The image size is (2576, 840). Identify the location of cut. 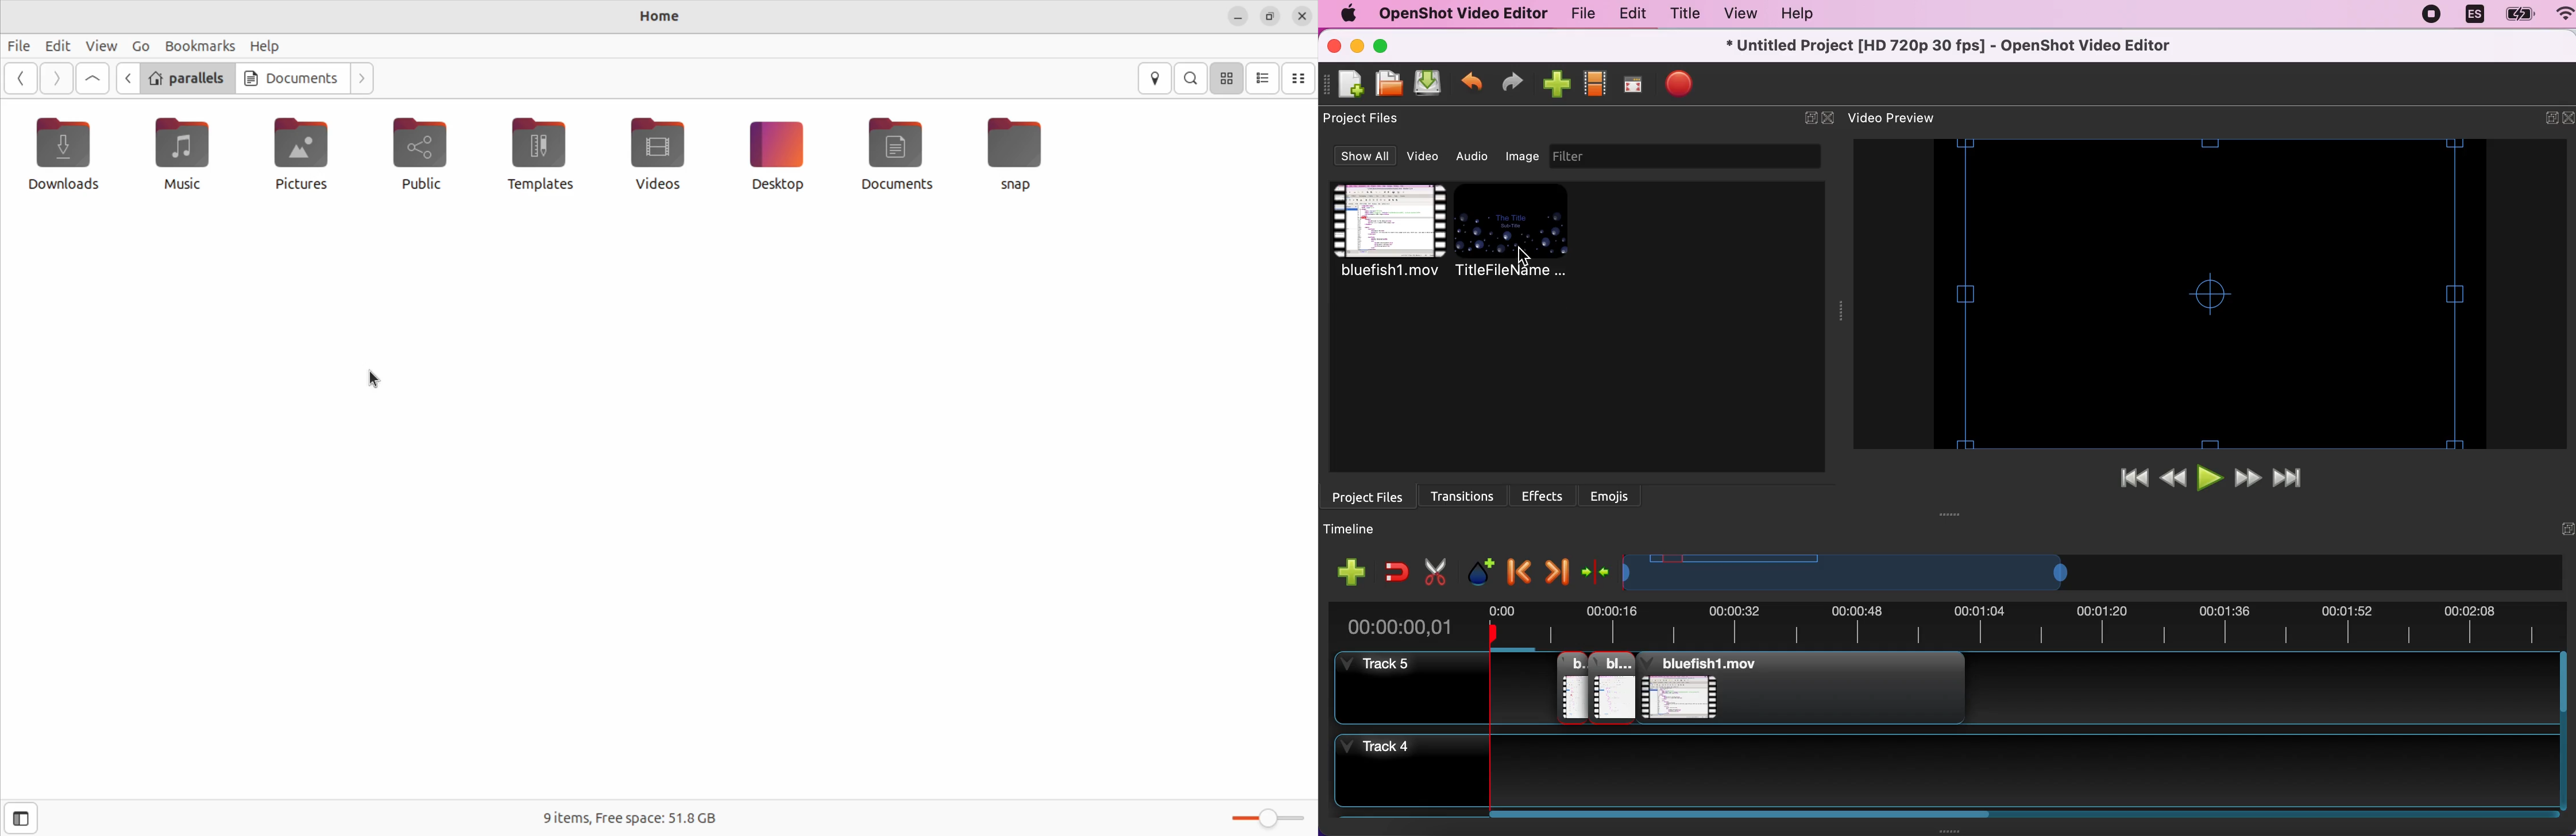
(1436, 570).